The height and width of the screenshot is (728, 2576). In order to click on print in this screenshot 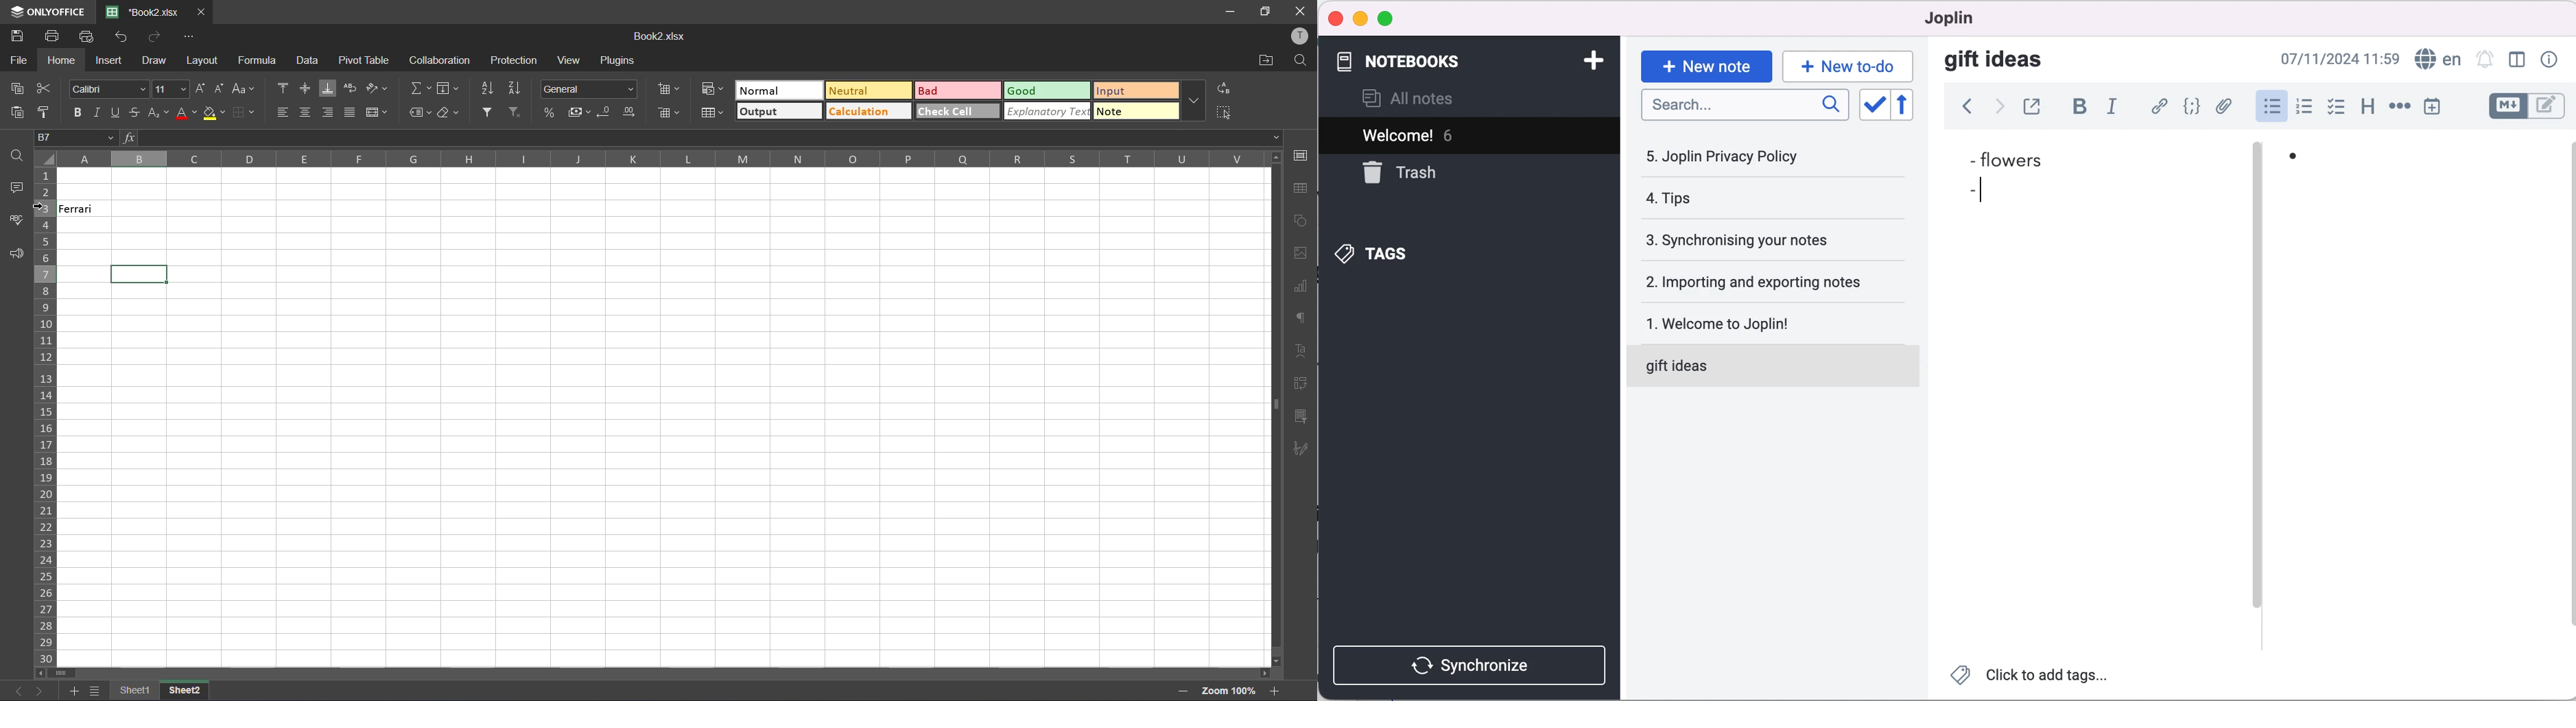, I will do `click(54, 38)`.